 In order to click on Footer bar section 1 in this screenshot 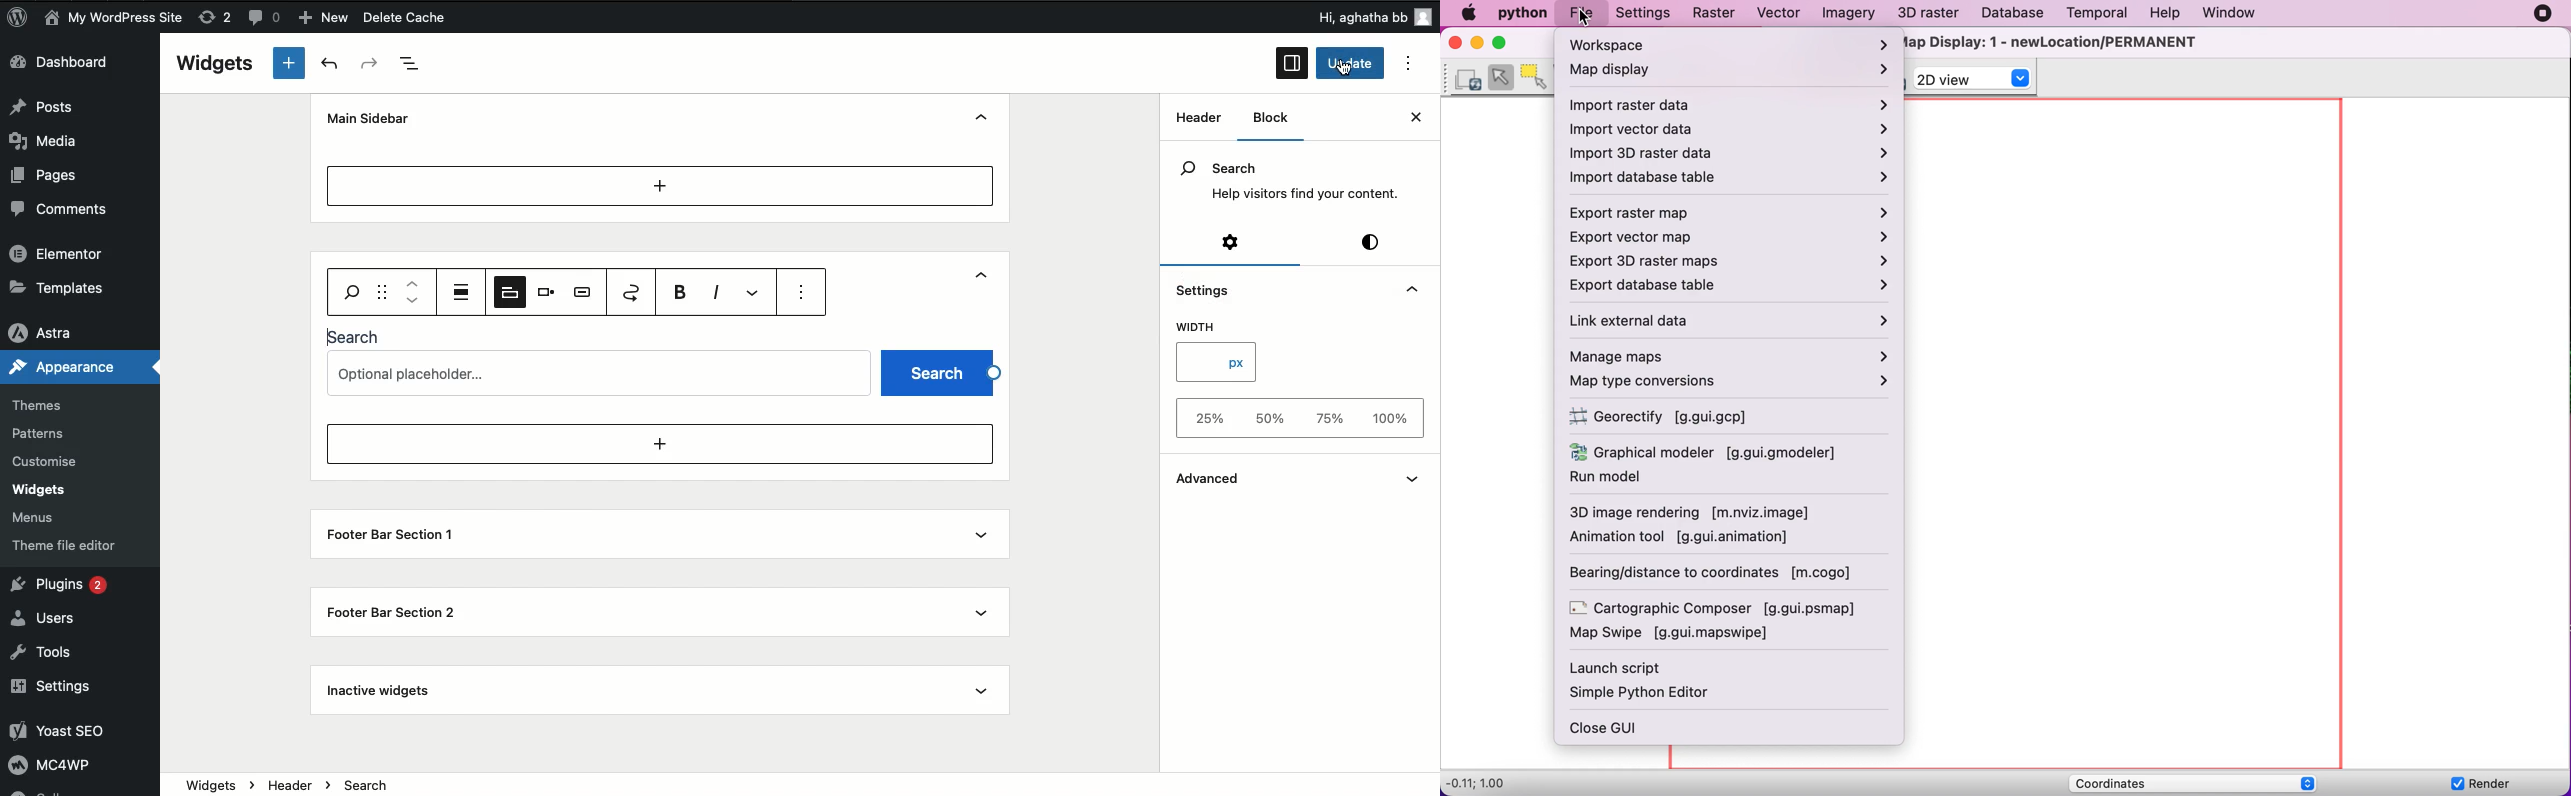, I will do `click(386, 536)`.